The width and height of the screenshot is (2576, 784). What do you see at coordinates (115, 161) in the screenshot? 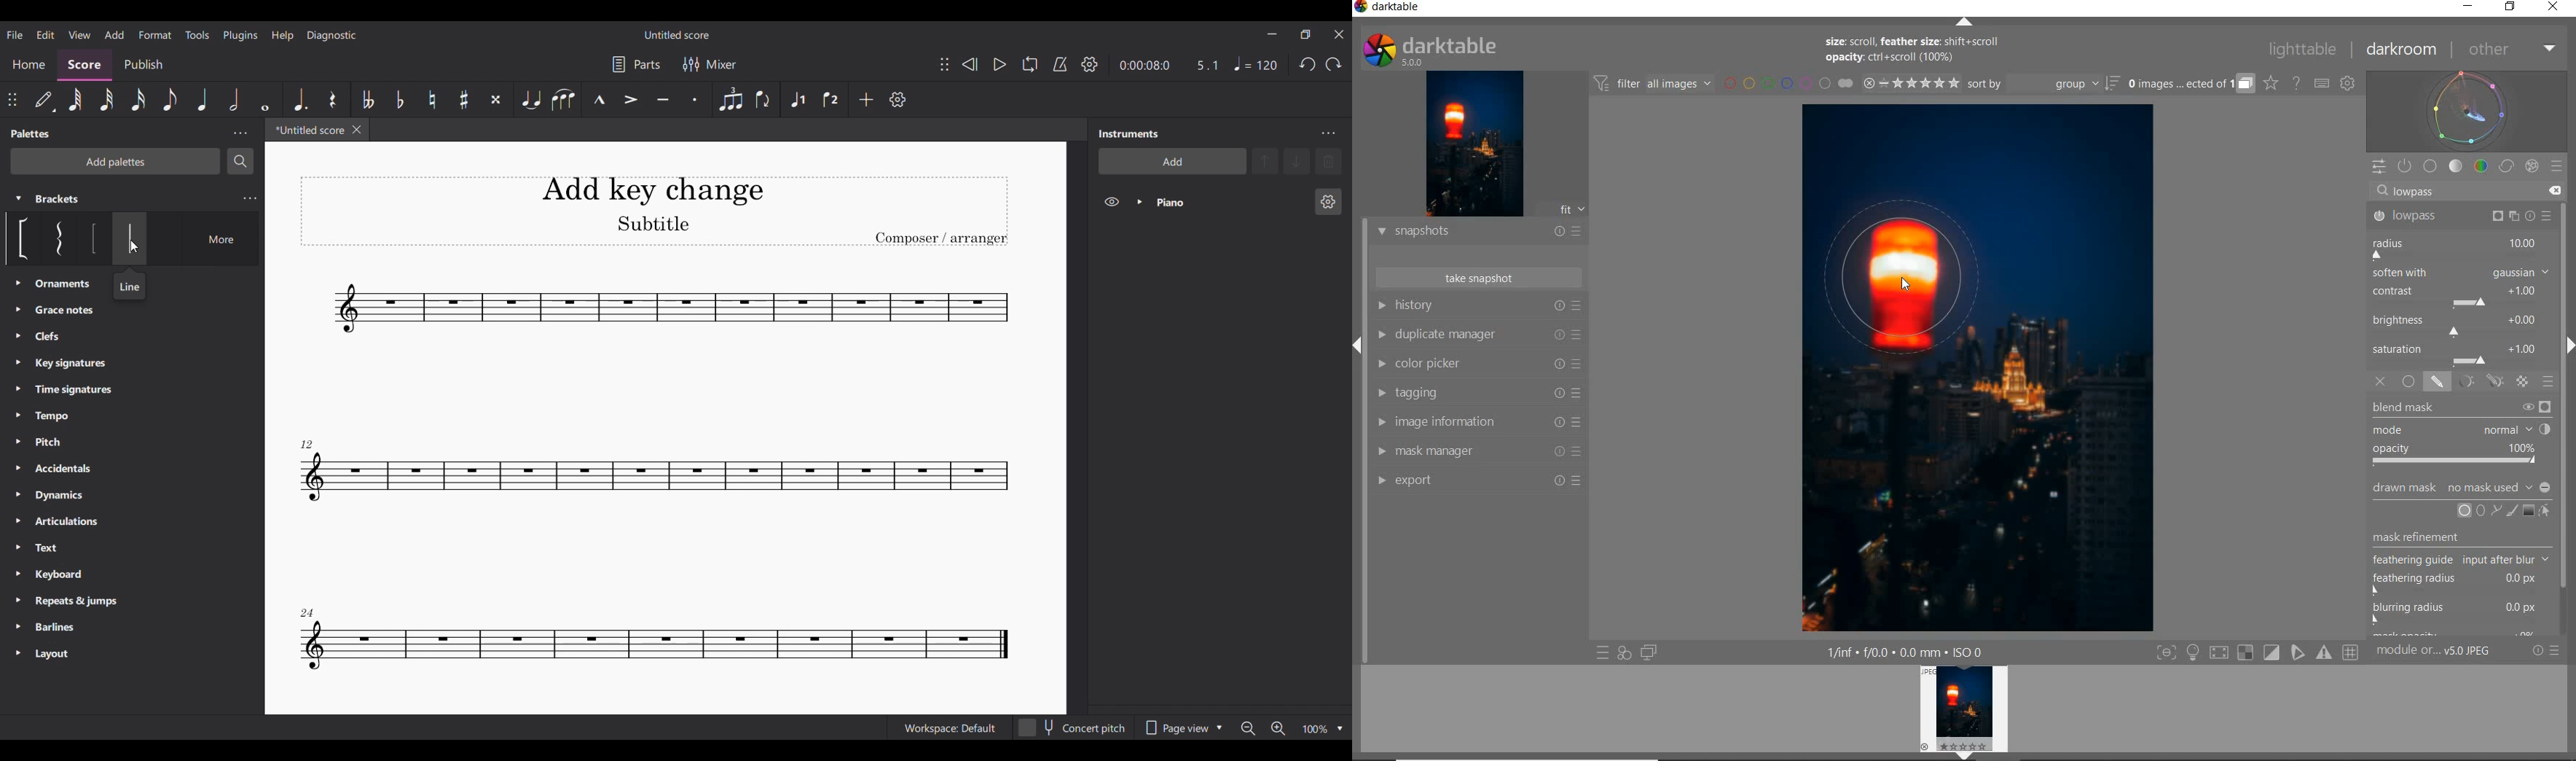
I see `Add palettes` at bounding box center [115, 161].